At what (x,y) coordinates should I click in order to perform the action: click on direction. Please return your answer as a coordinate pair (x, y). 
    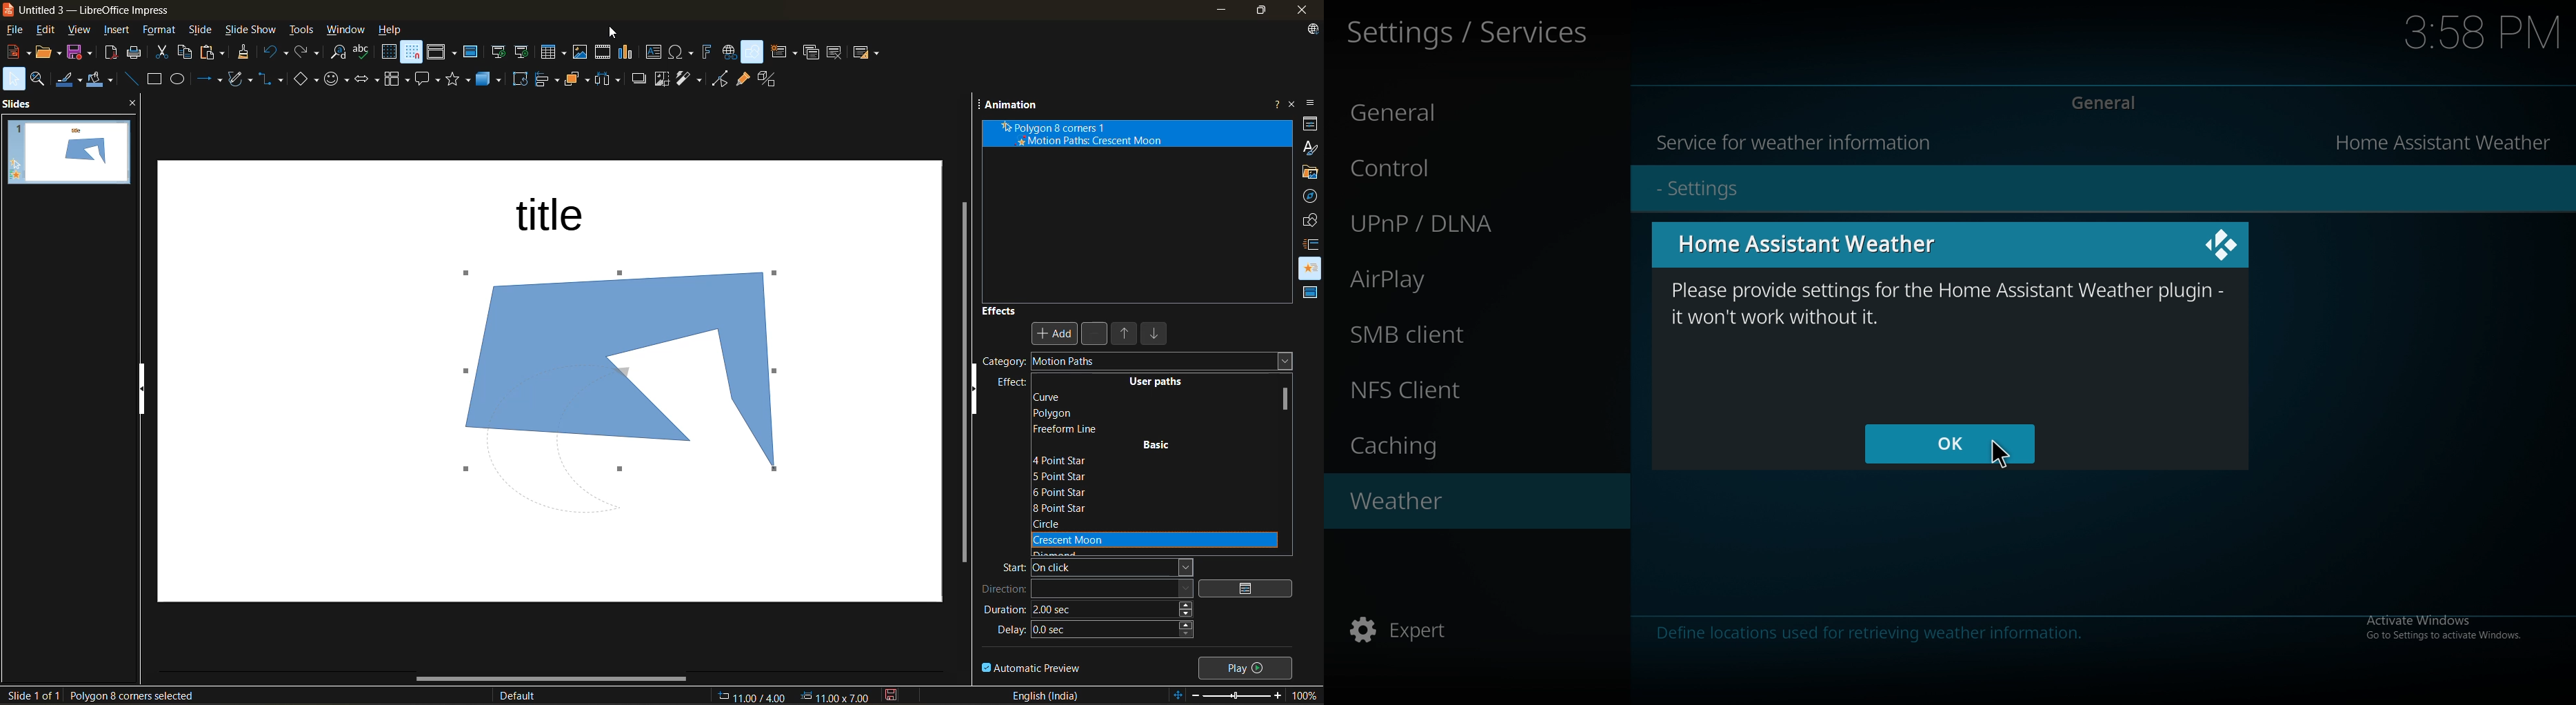
    Looking at the image, I should click on (1087, 589).